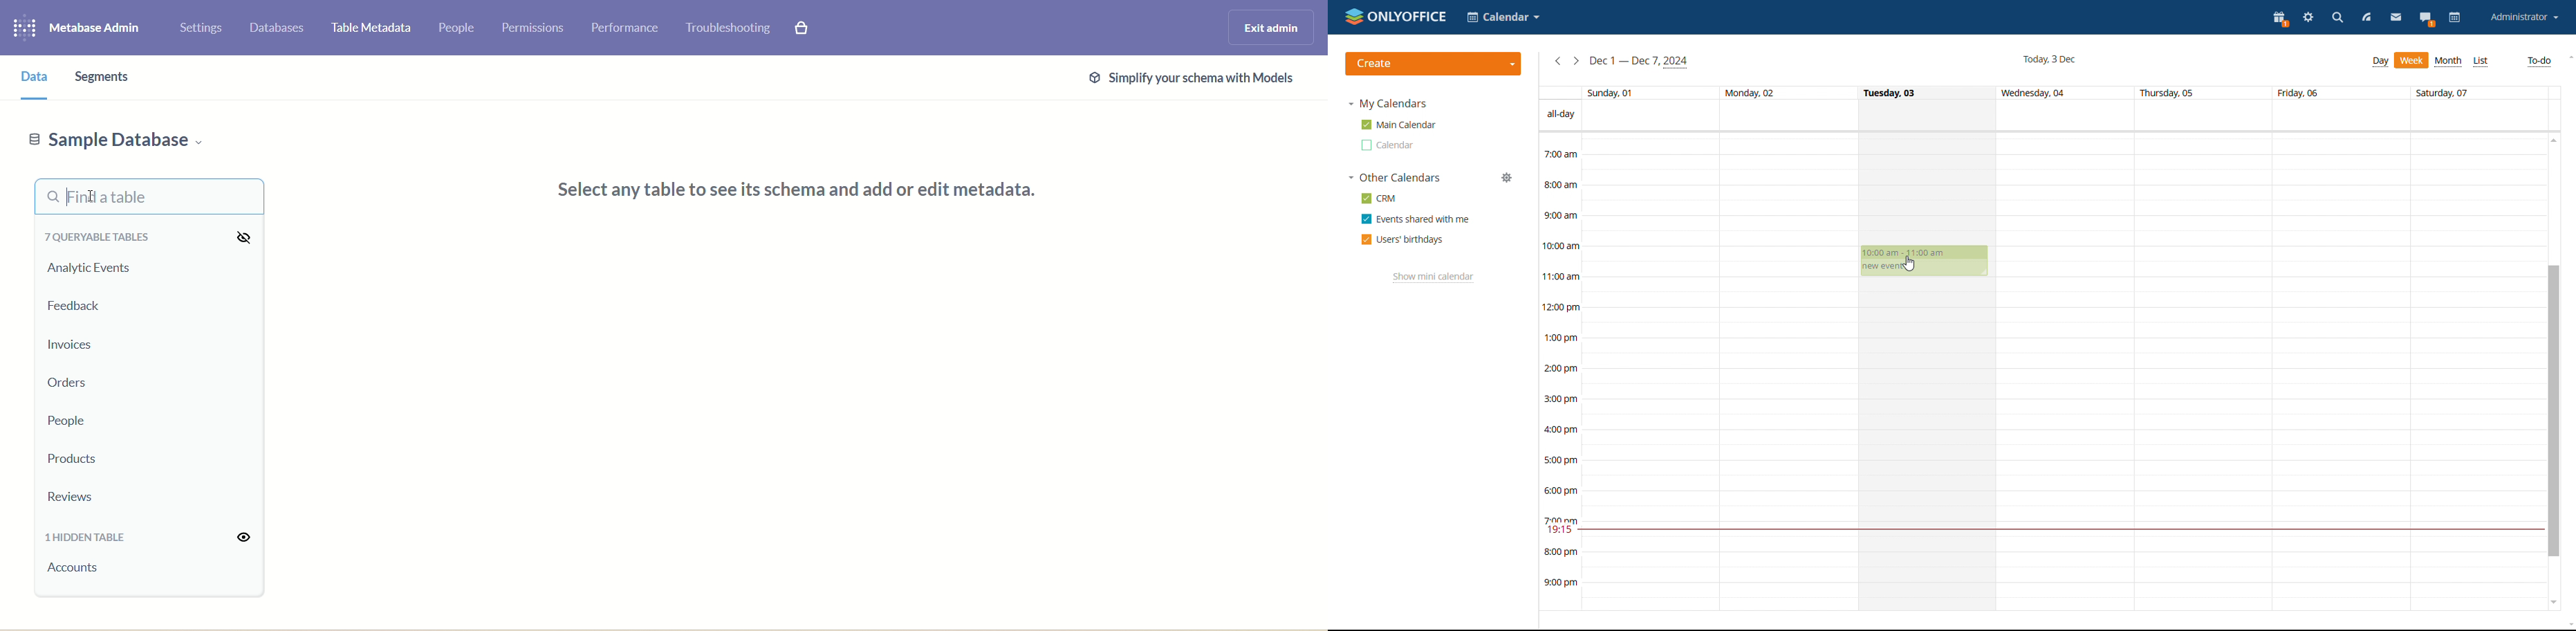  I want to click on Today, 3 Dec, so click(2049, 59).